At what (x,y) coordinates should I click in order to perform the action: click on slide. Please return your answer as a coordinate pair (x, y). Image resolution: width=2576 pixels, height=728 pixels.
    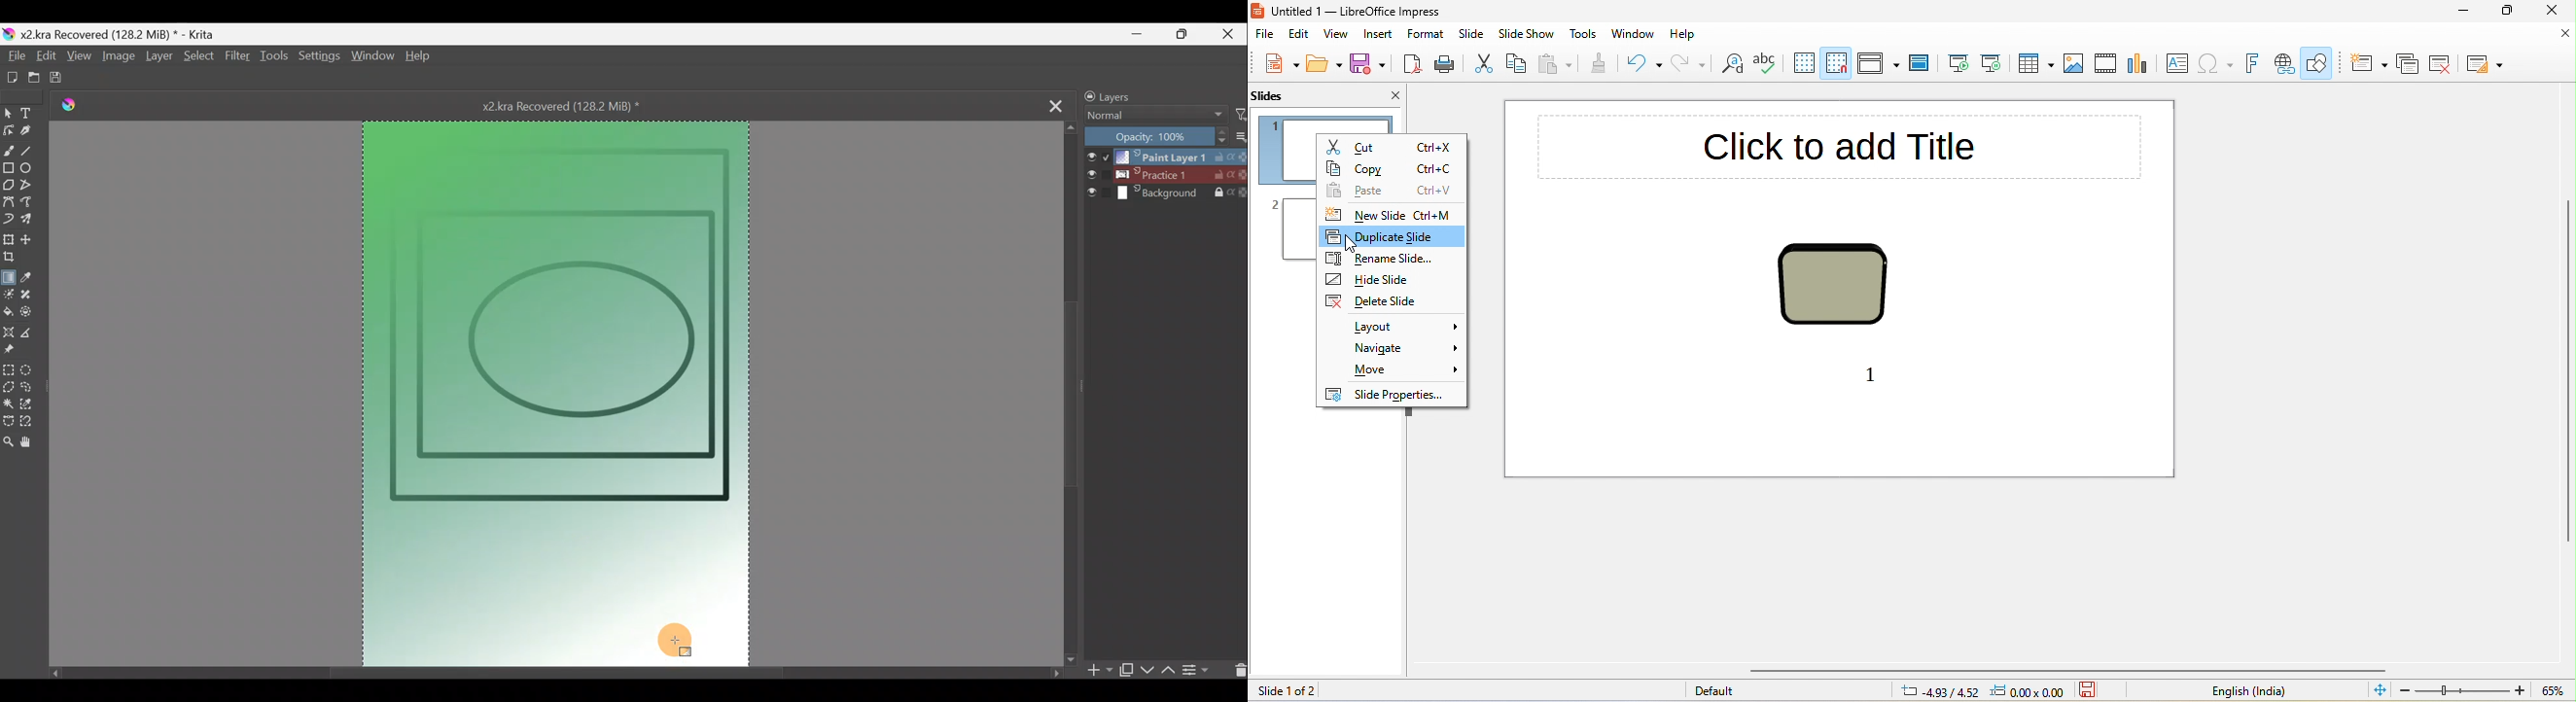
    Looking at the image, I should click on (1469, 35).